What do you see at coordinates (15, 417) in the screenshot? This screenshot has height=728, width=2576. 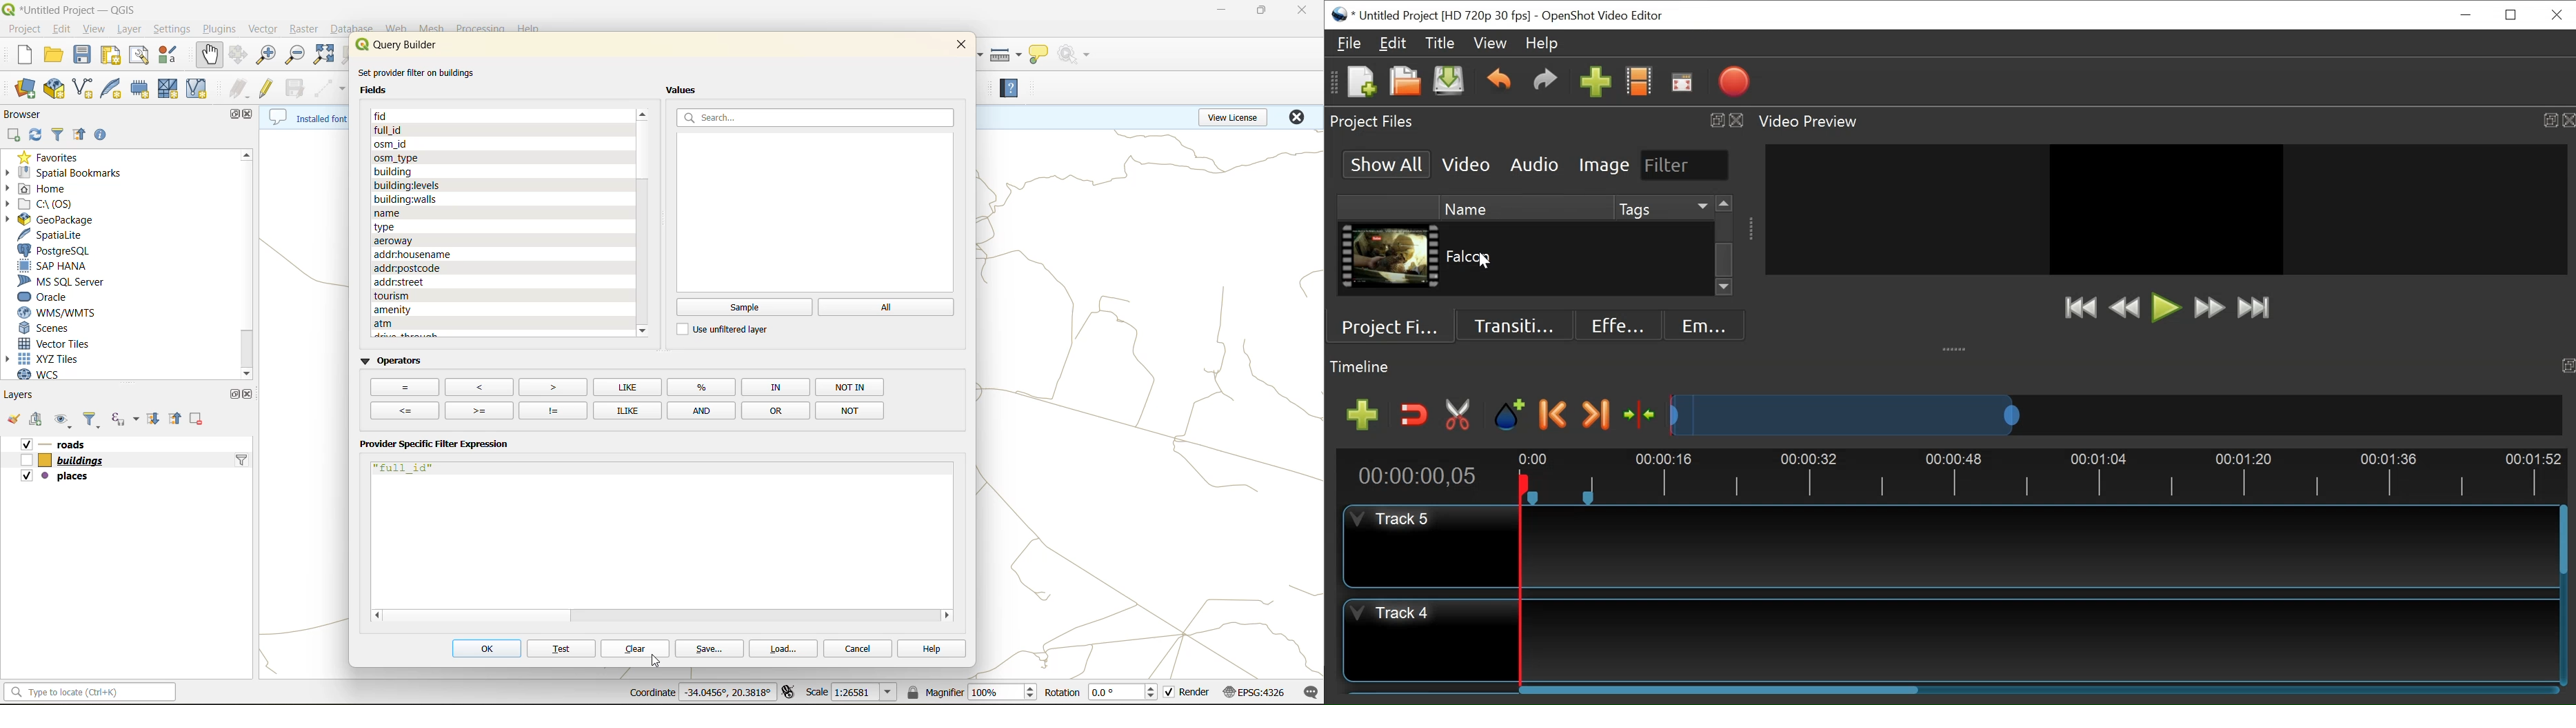 I see `open` at bounding box center [15, 417].